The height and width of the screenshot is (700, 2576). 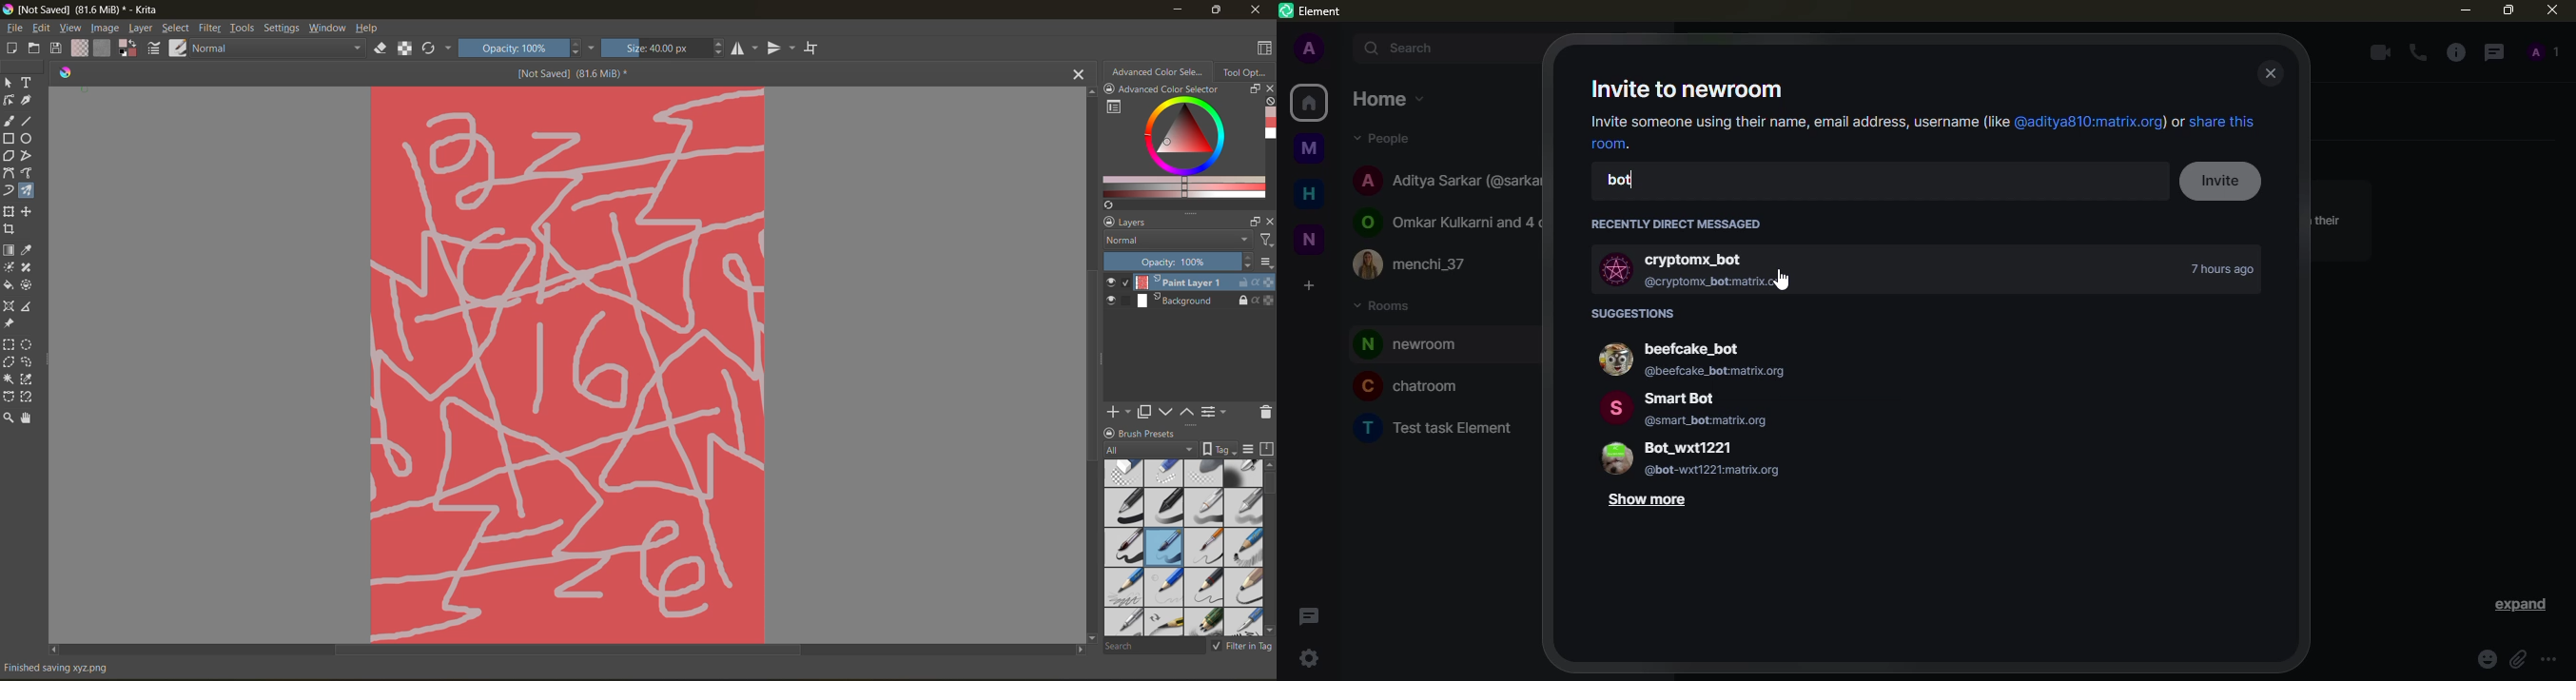 I want to click on tools, so click(x=244, y=28).